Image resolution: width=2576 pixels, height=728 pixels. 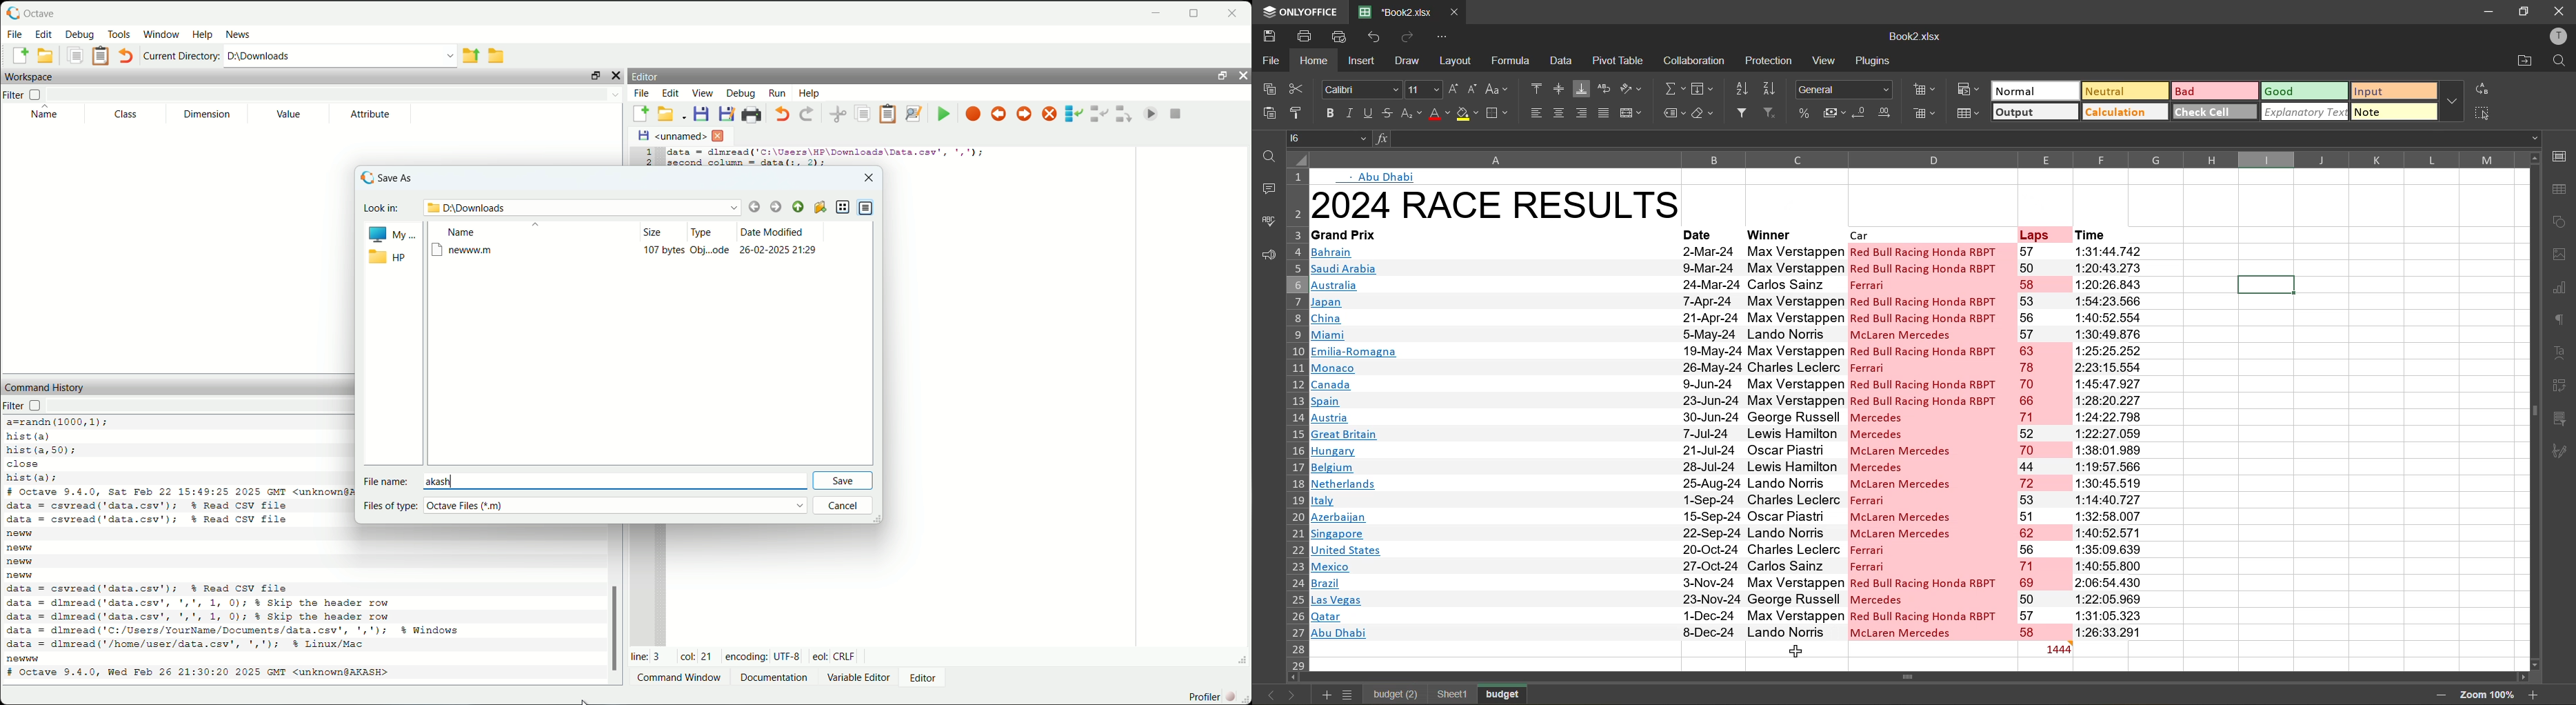 I want to click on decrement size, so click(x=1474, y=89).